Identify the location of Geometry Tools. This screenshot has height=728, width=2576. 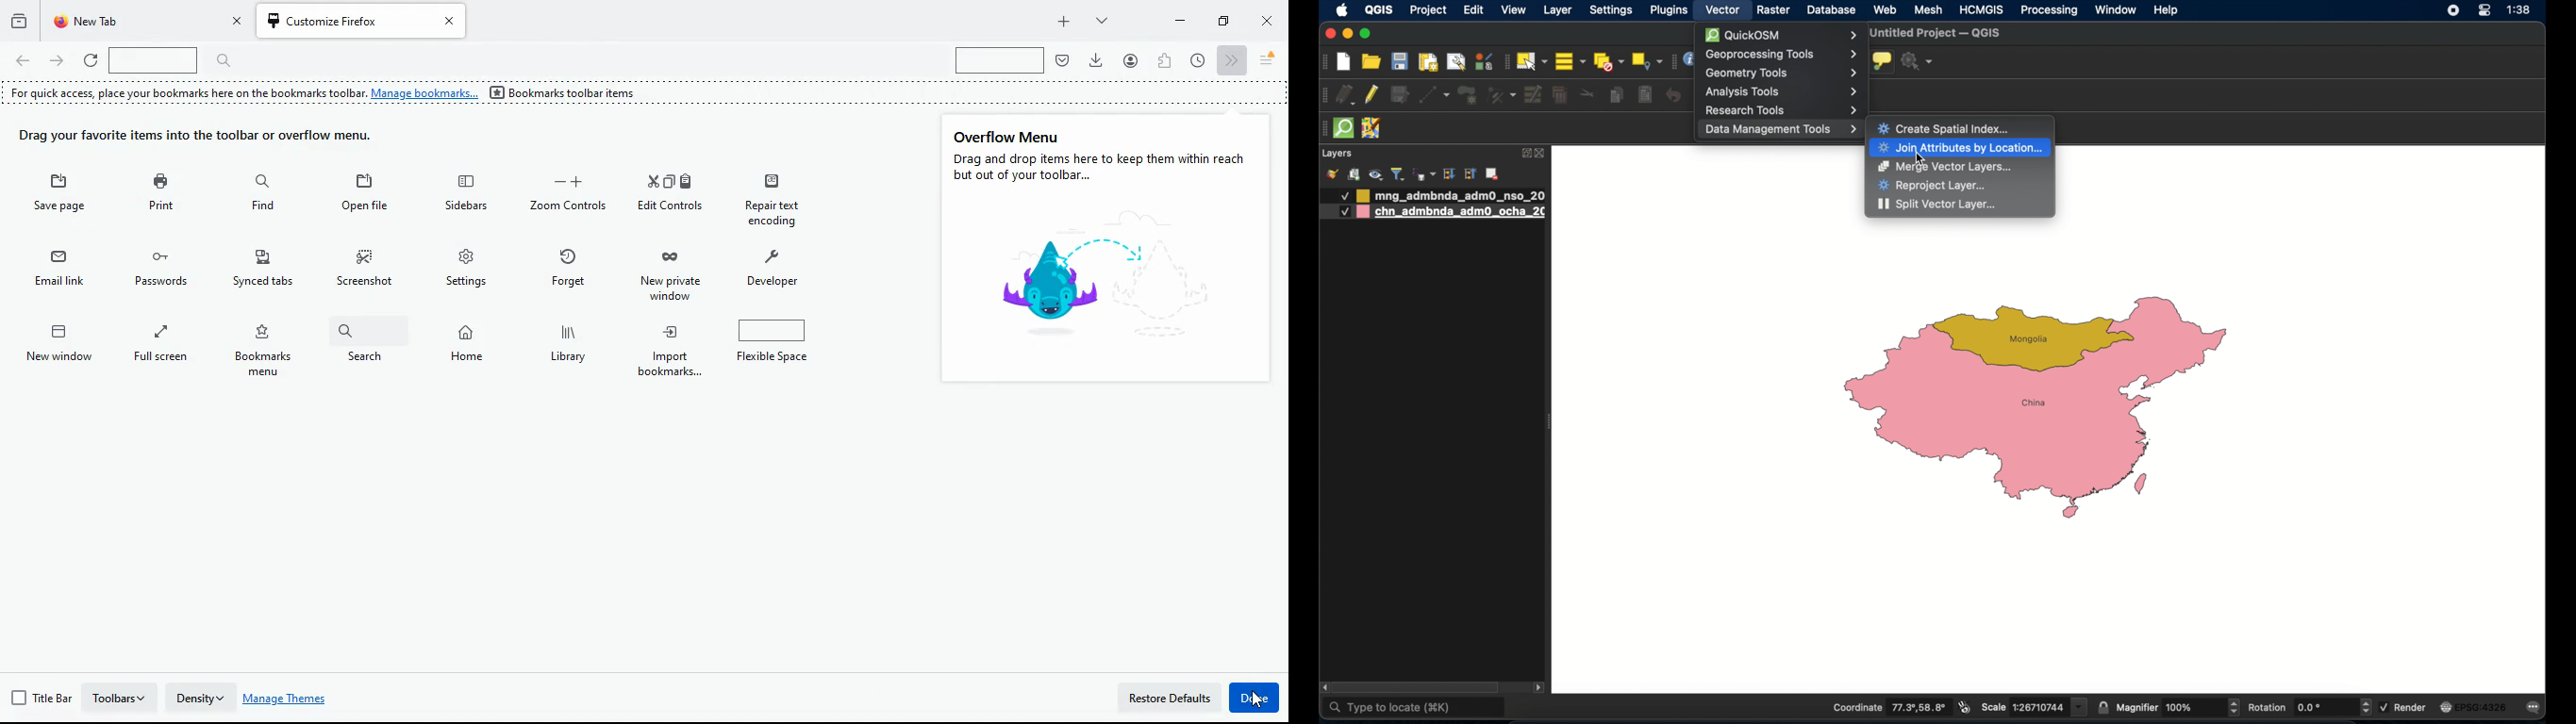
(1782, 75).